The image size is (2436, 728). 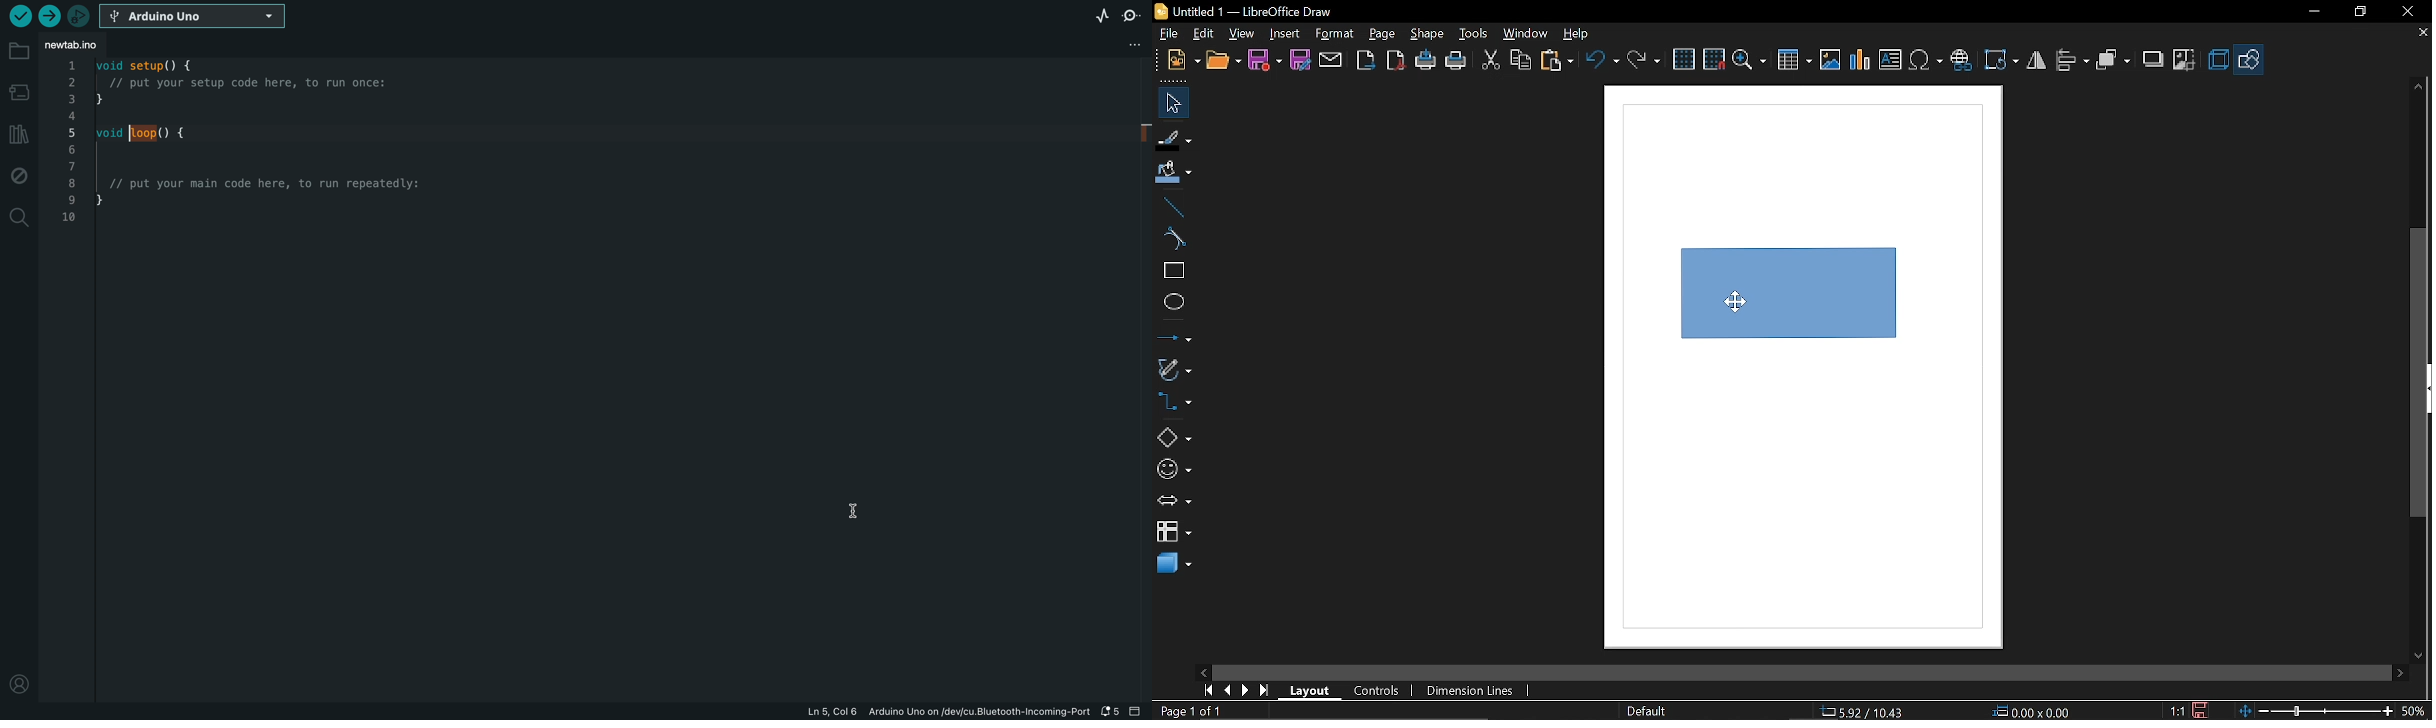 I want to click on shape, so click(x=1428, y=35).